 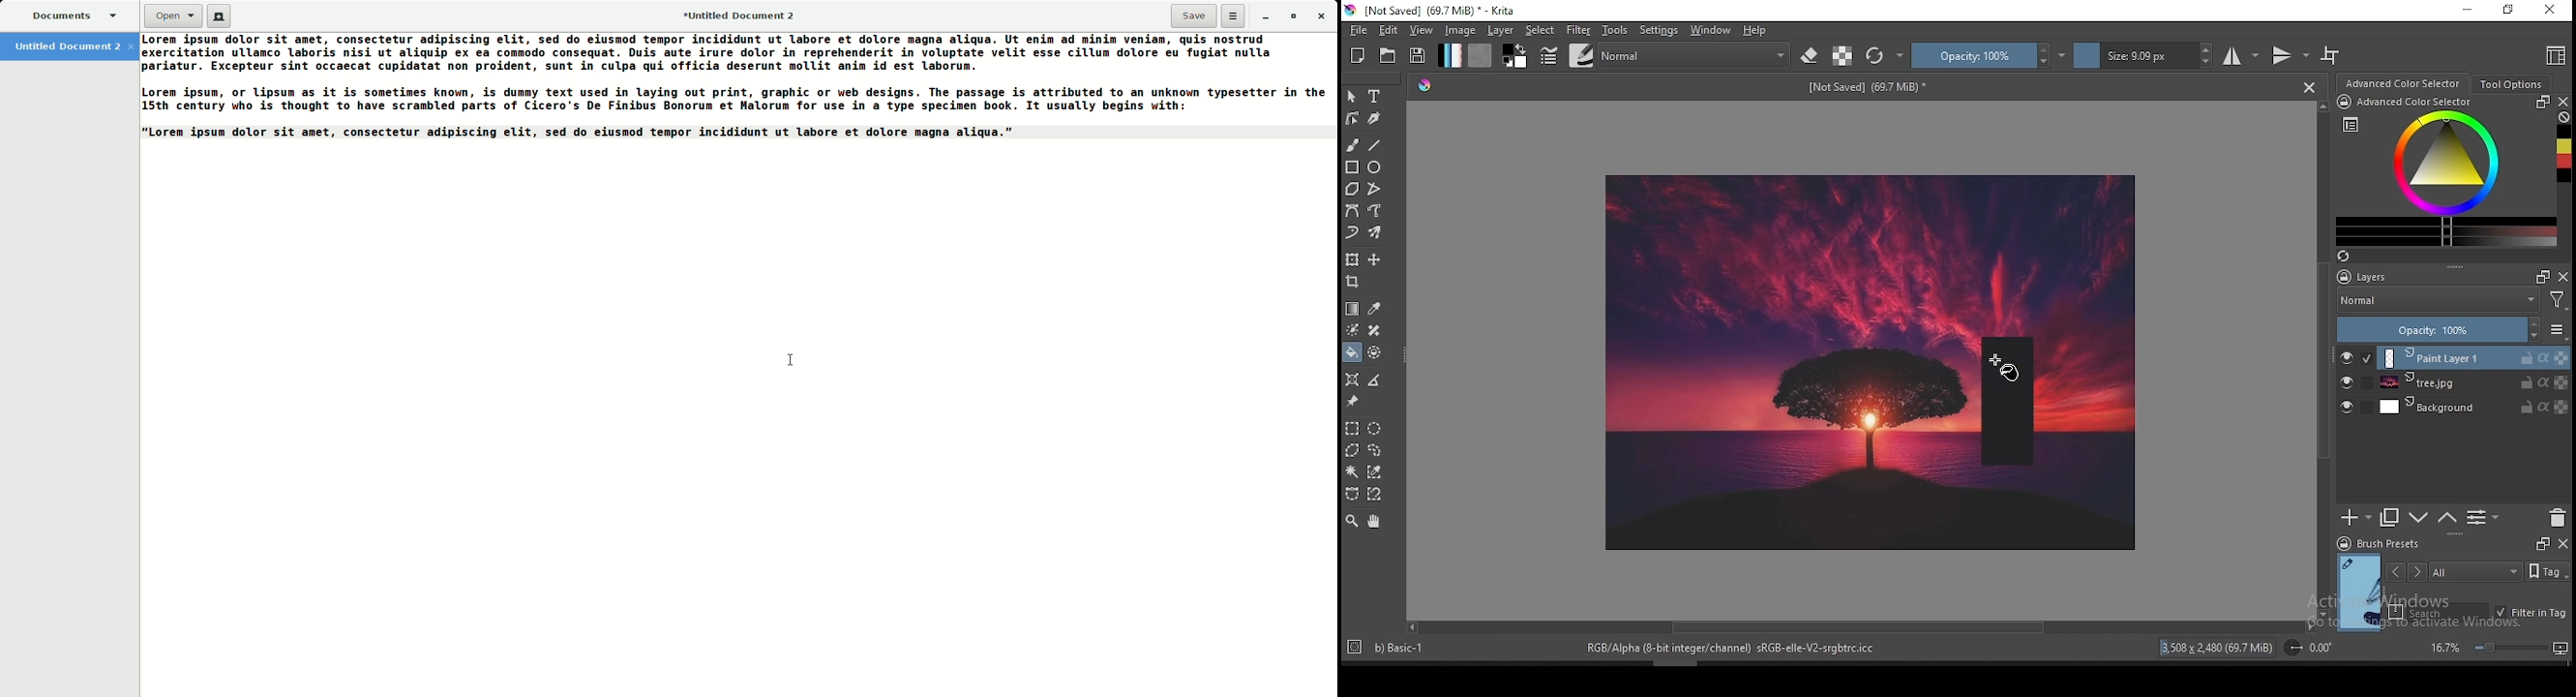 I want to click on pick a color from image and current layer, so click(x=1374, y=308).